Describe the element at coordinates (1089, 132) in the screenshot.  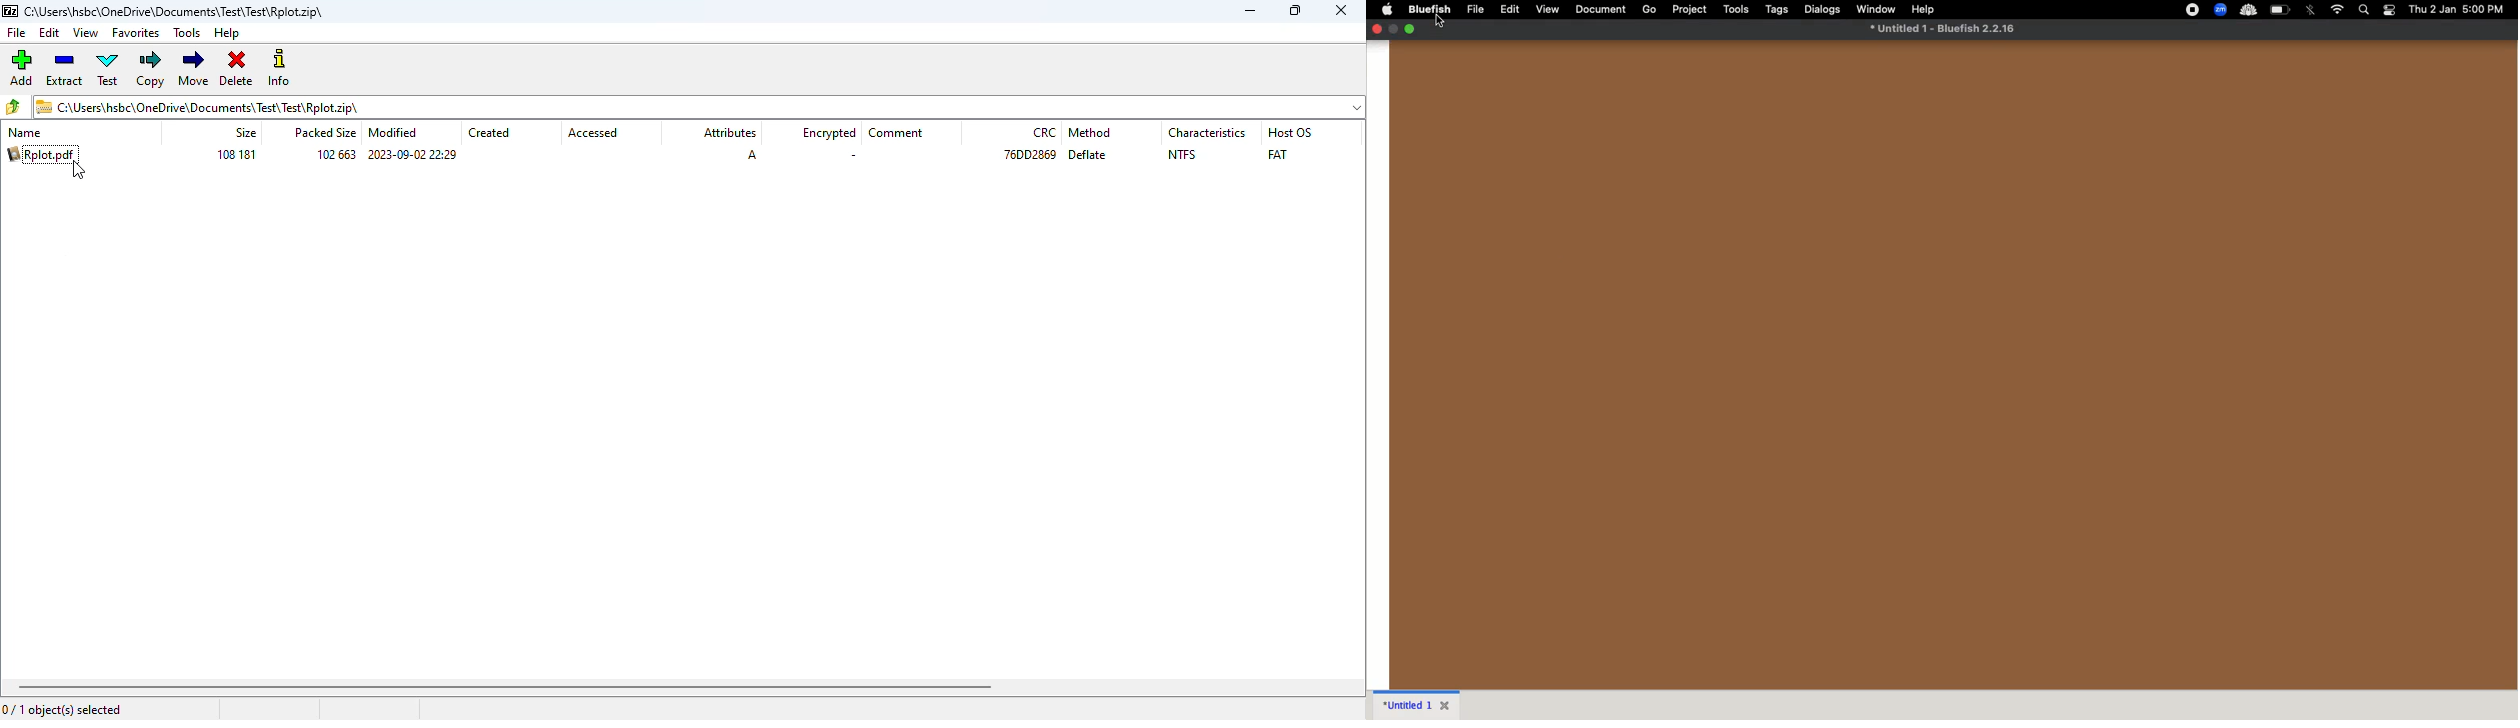
I see `method` at that location.